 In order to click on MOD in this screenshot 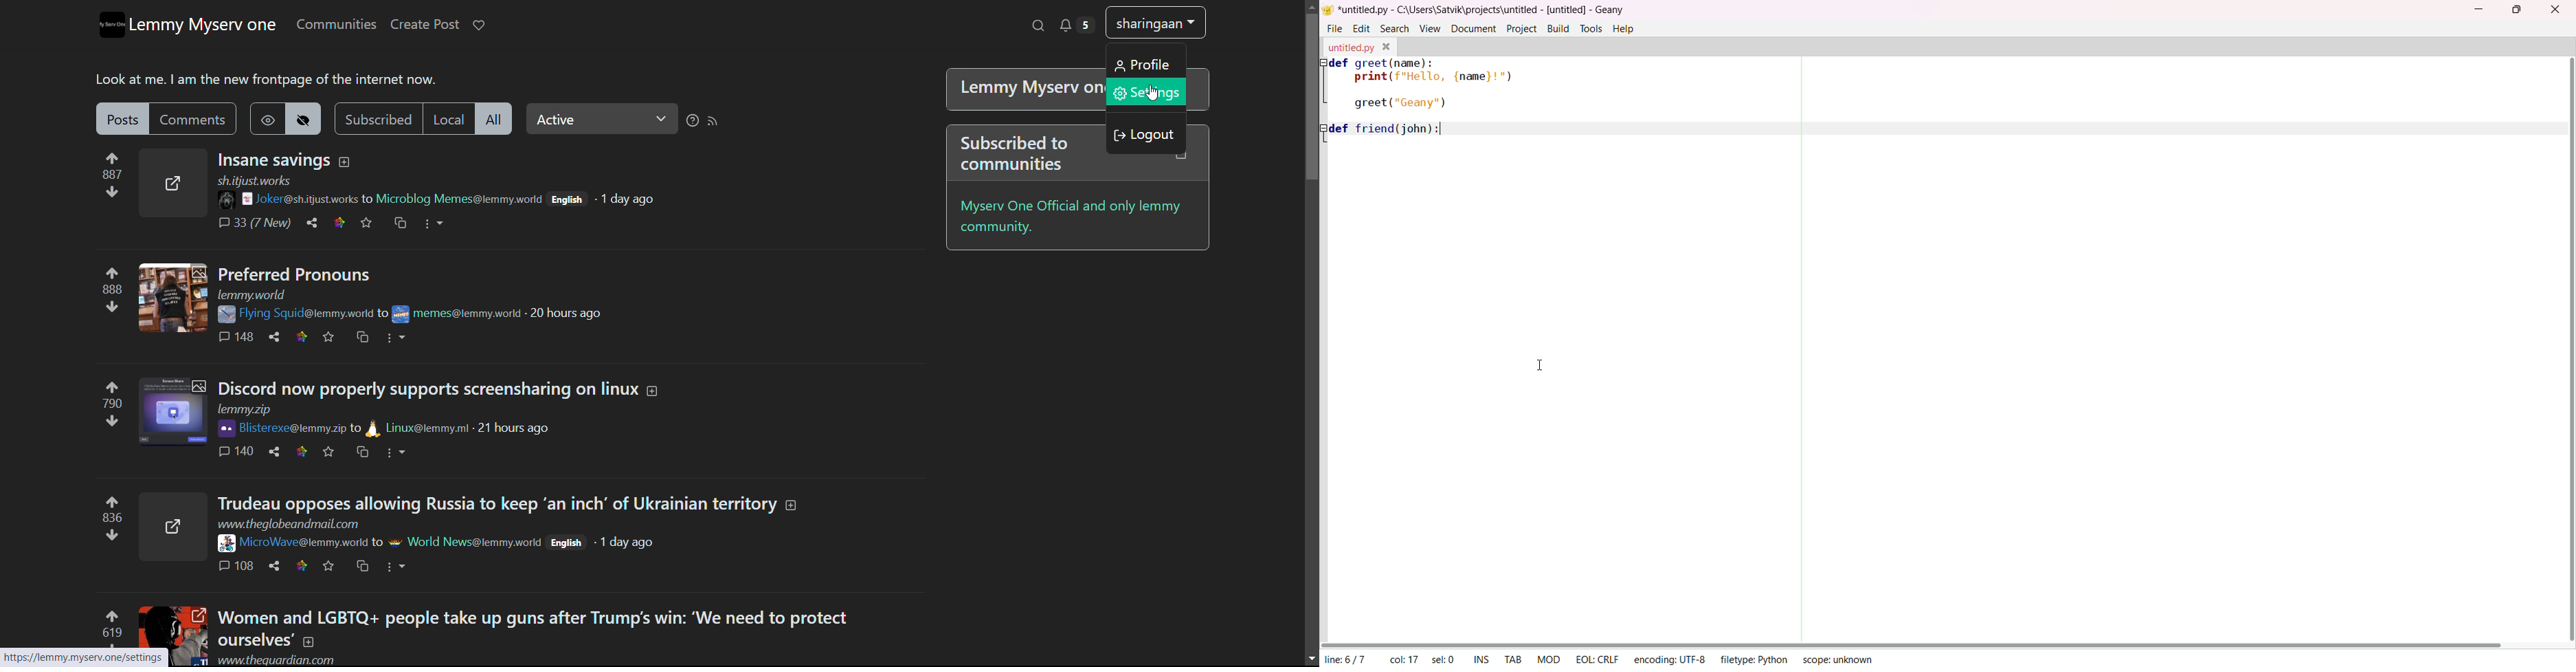, I will do `click(1546, 657)`.